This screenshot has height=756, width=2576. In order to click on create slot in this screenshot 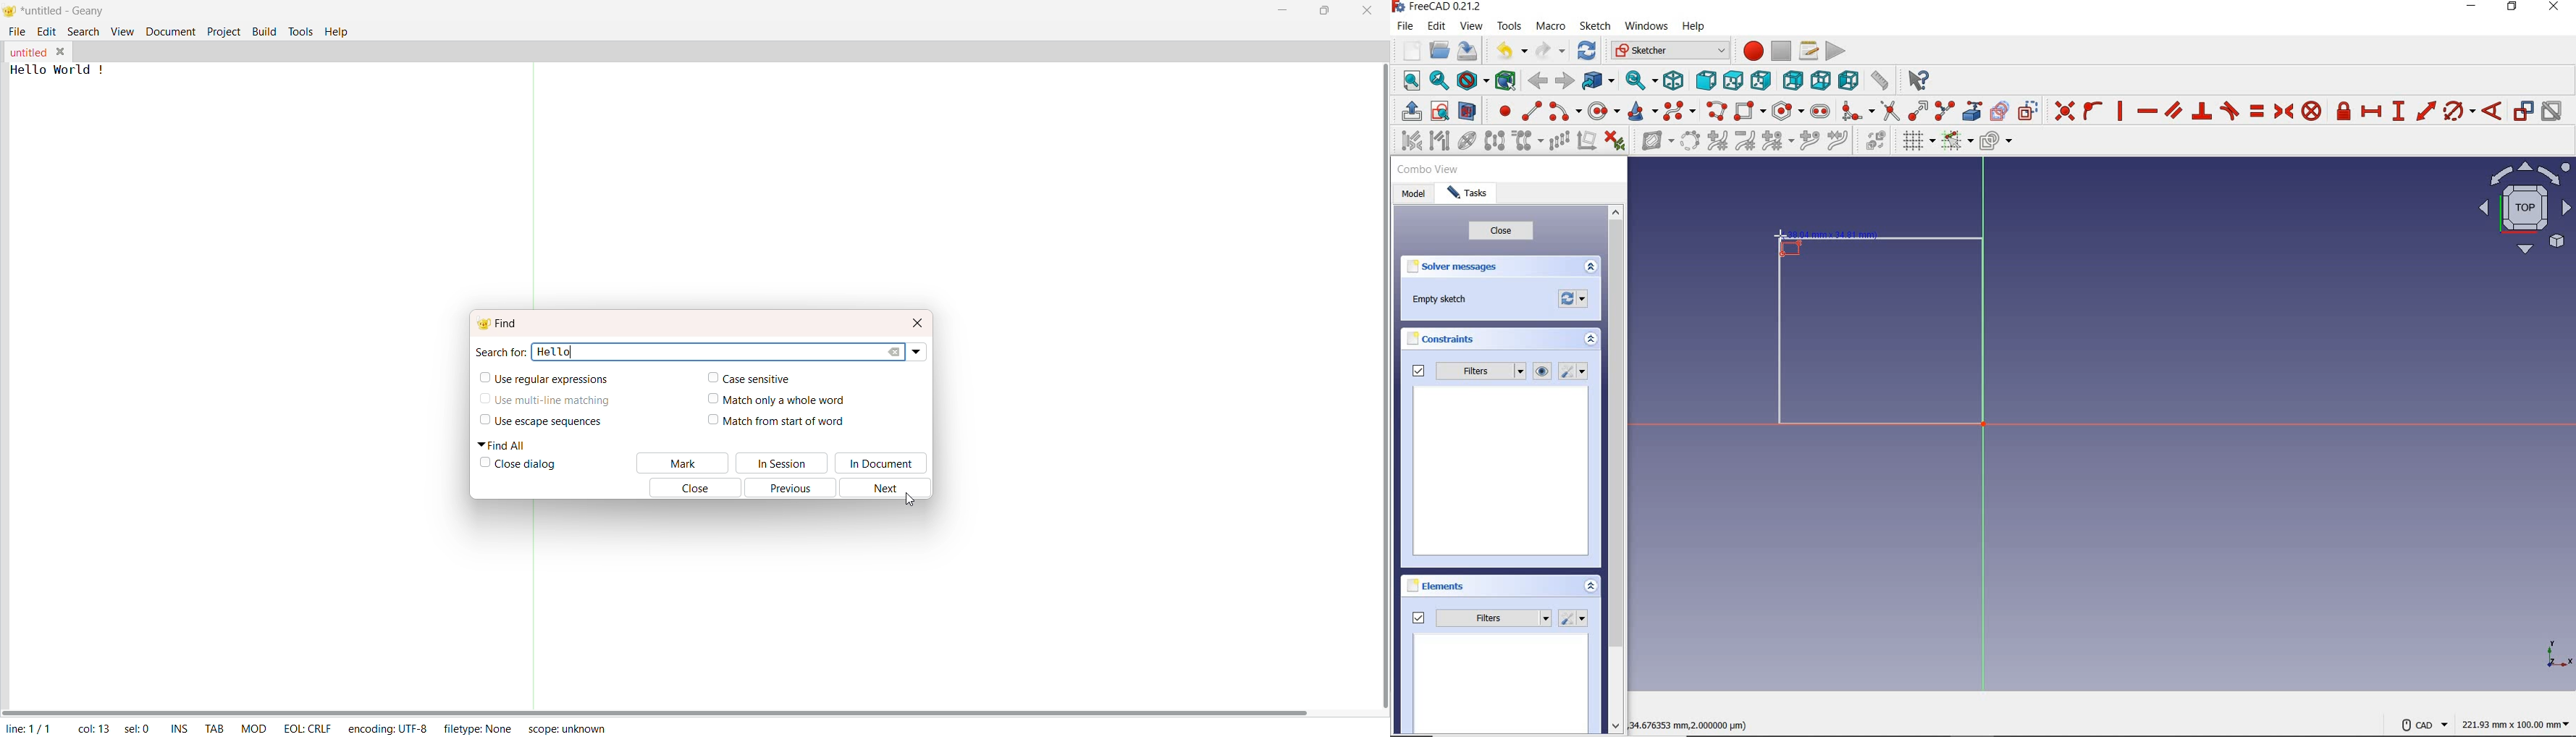, I will do `click(1821, 112)`.